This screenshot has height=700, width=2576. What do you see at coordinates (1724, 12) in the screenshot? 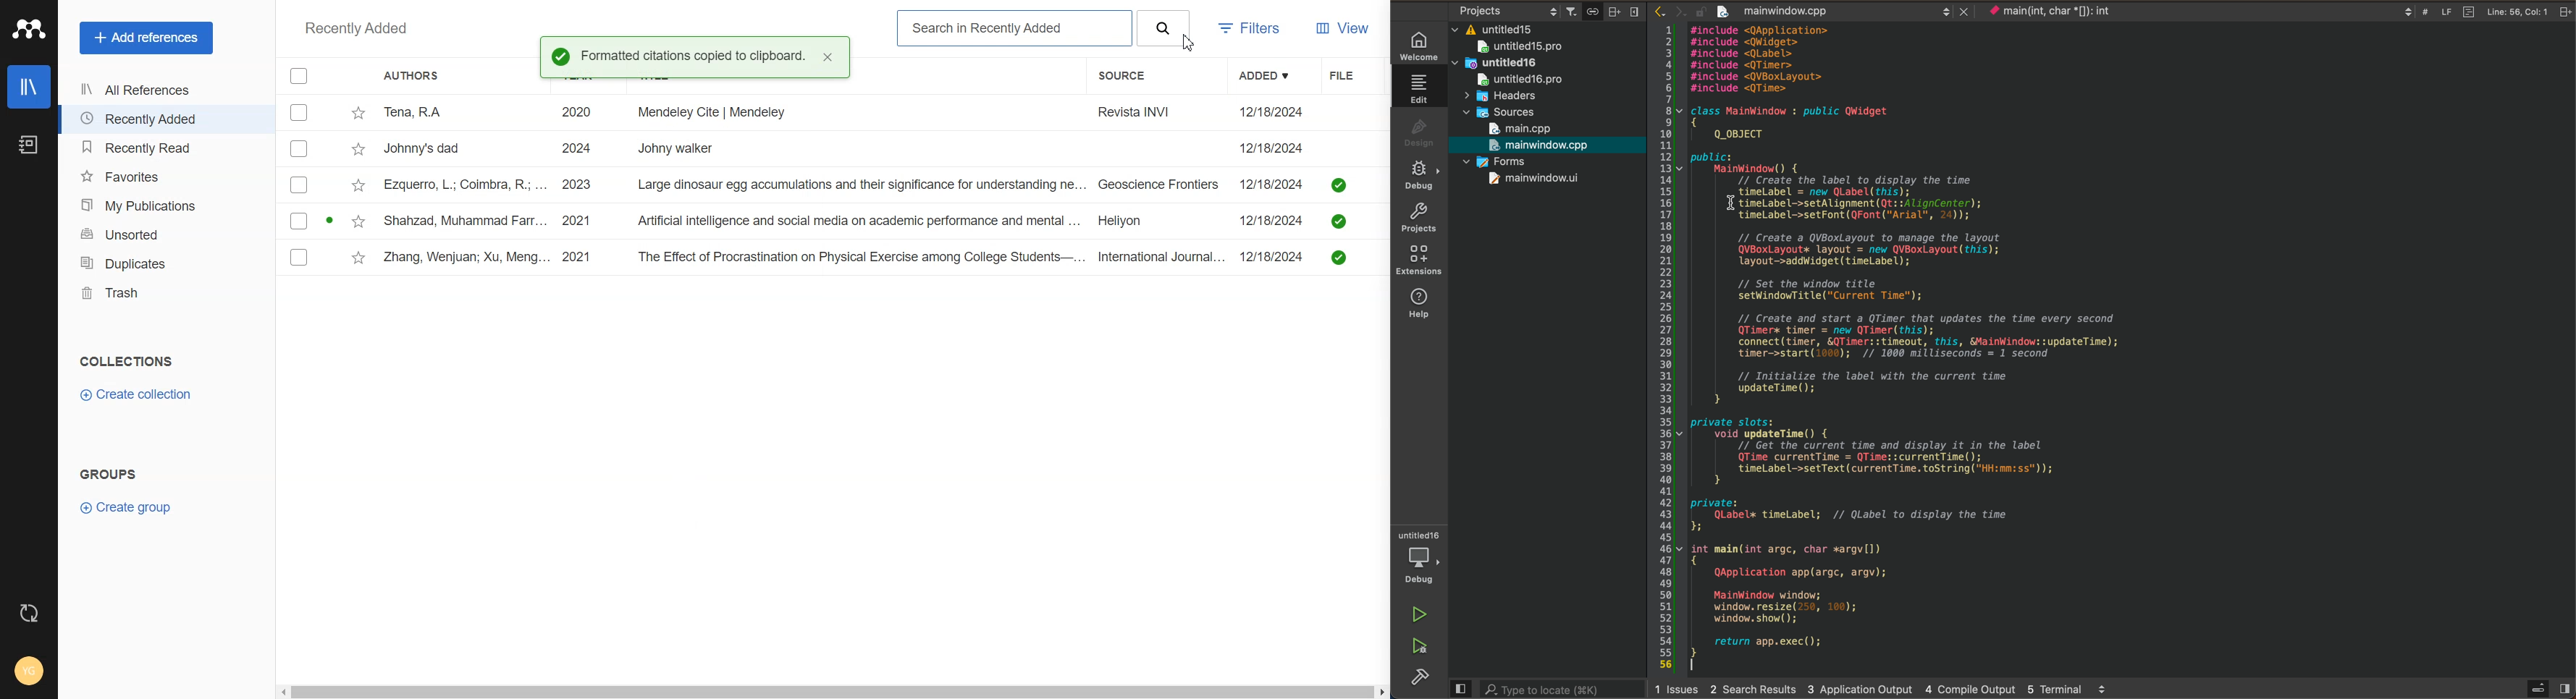
I see `create new project` at bounding box center [1724, 12].